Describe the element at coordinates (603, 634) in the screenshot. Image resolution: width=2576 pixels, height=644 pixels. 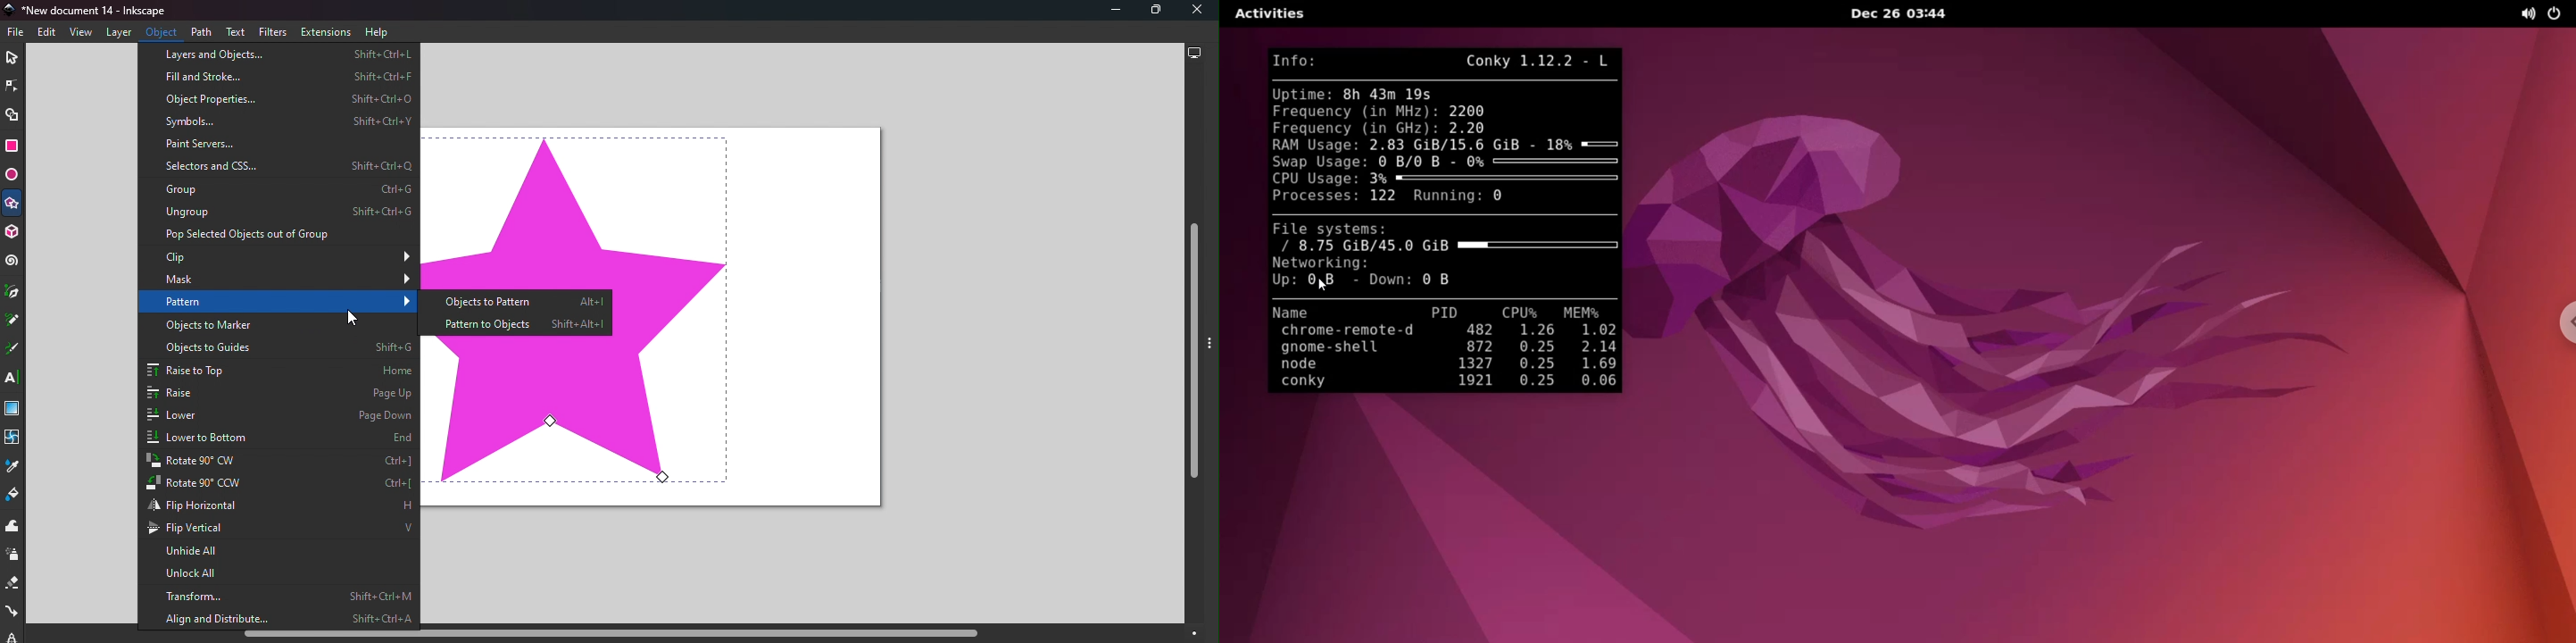
I see `Horizontal scroll bar` at that location.